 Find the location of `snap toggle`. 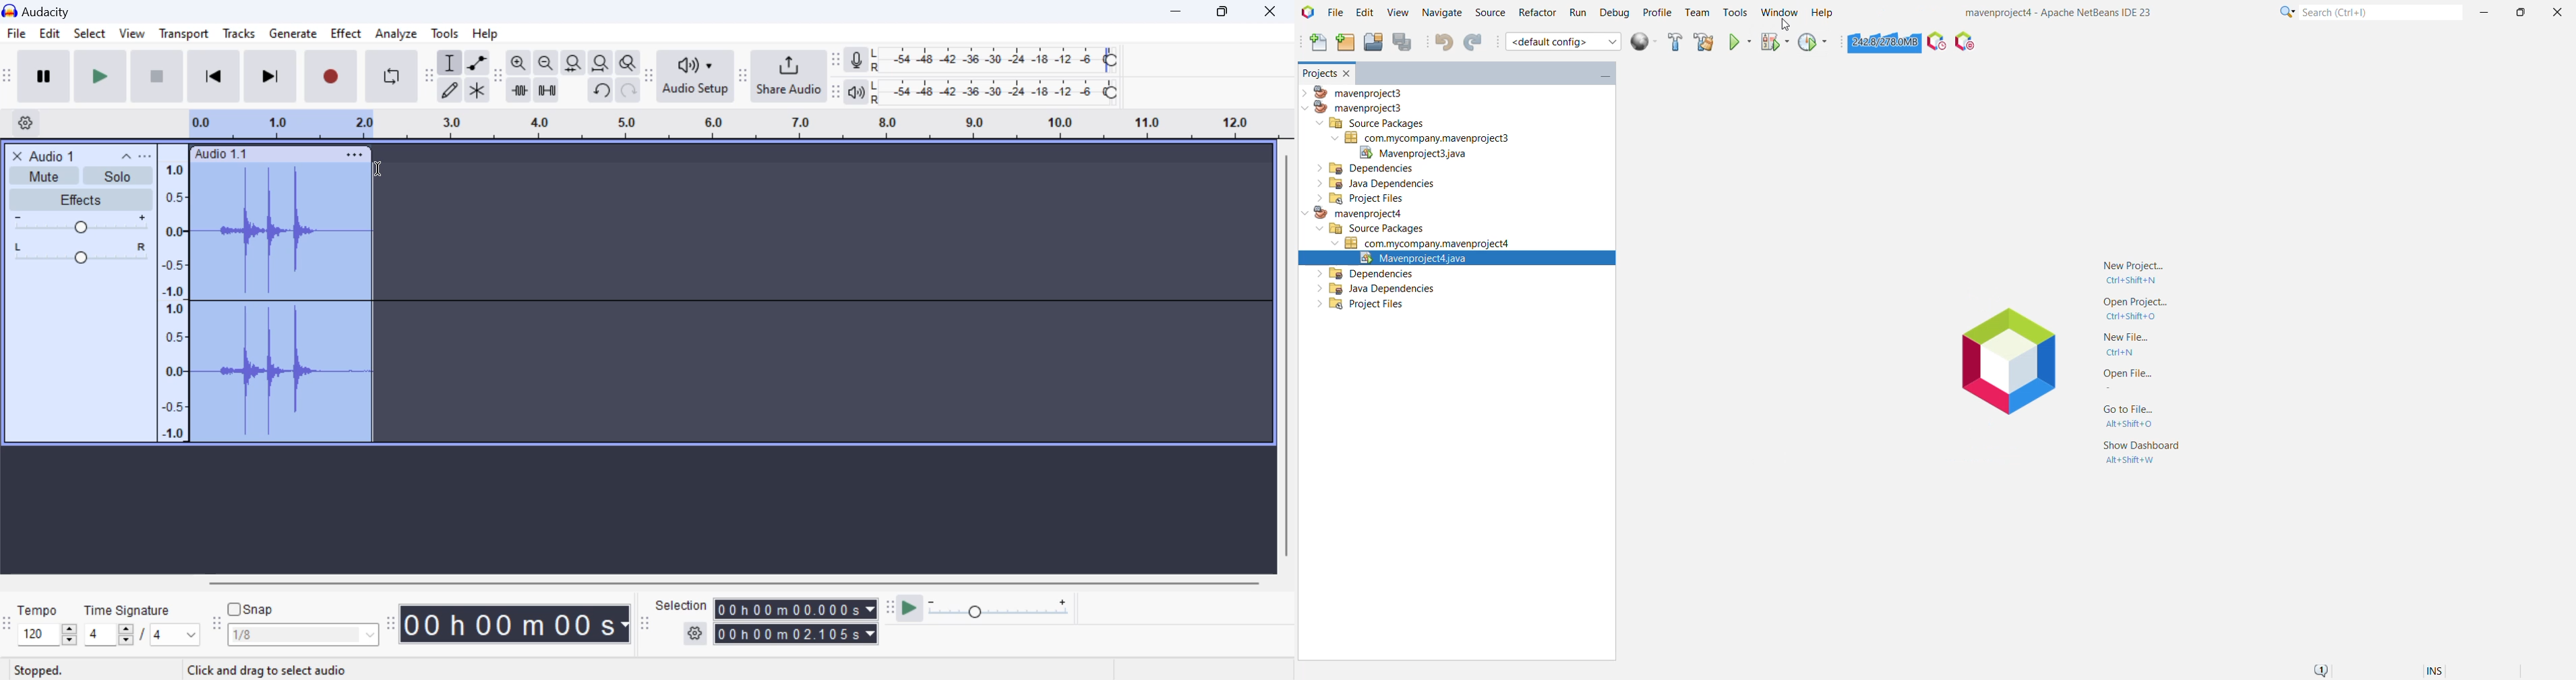

snap toggle is located at coordinates (258, 609).